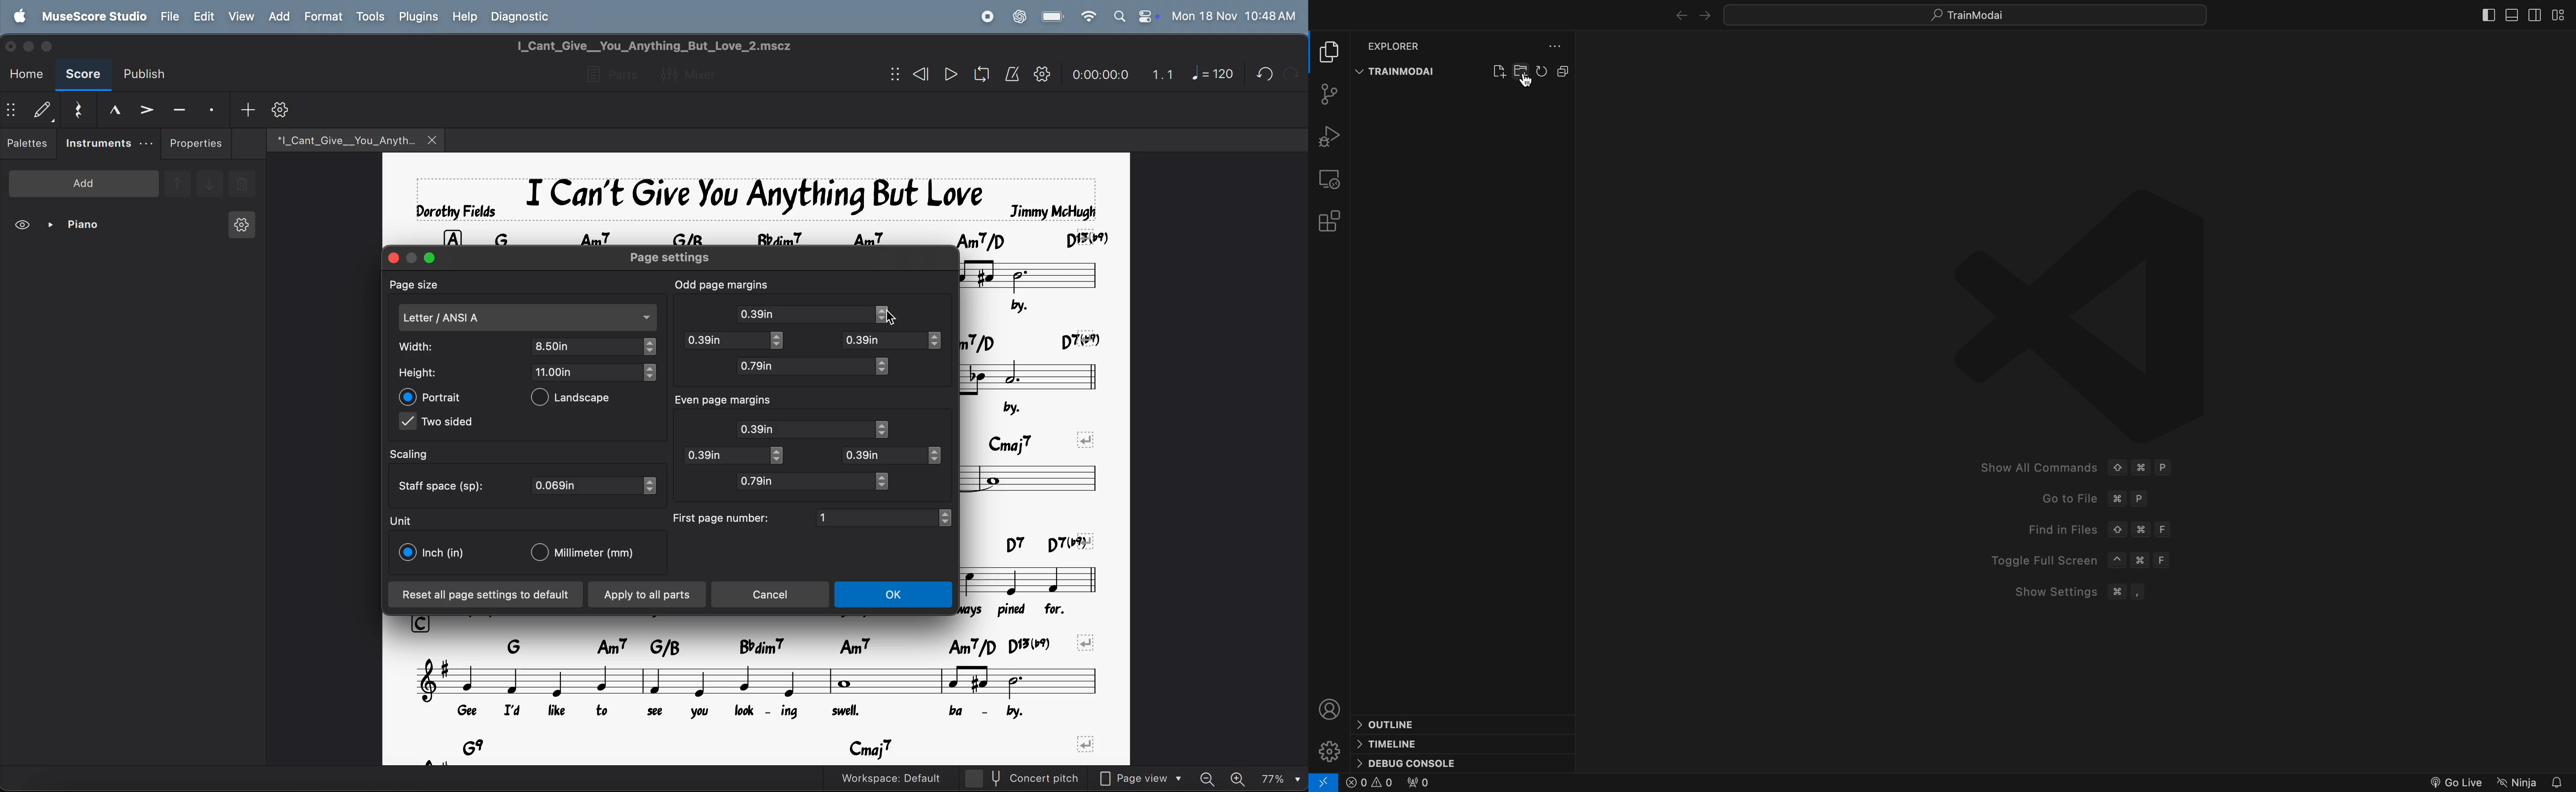 The width and height of the screenshot is (2576, 812). I want to click on toolbar setting, so click(282, 110).